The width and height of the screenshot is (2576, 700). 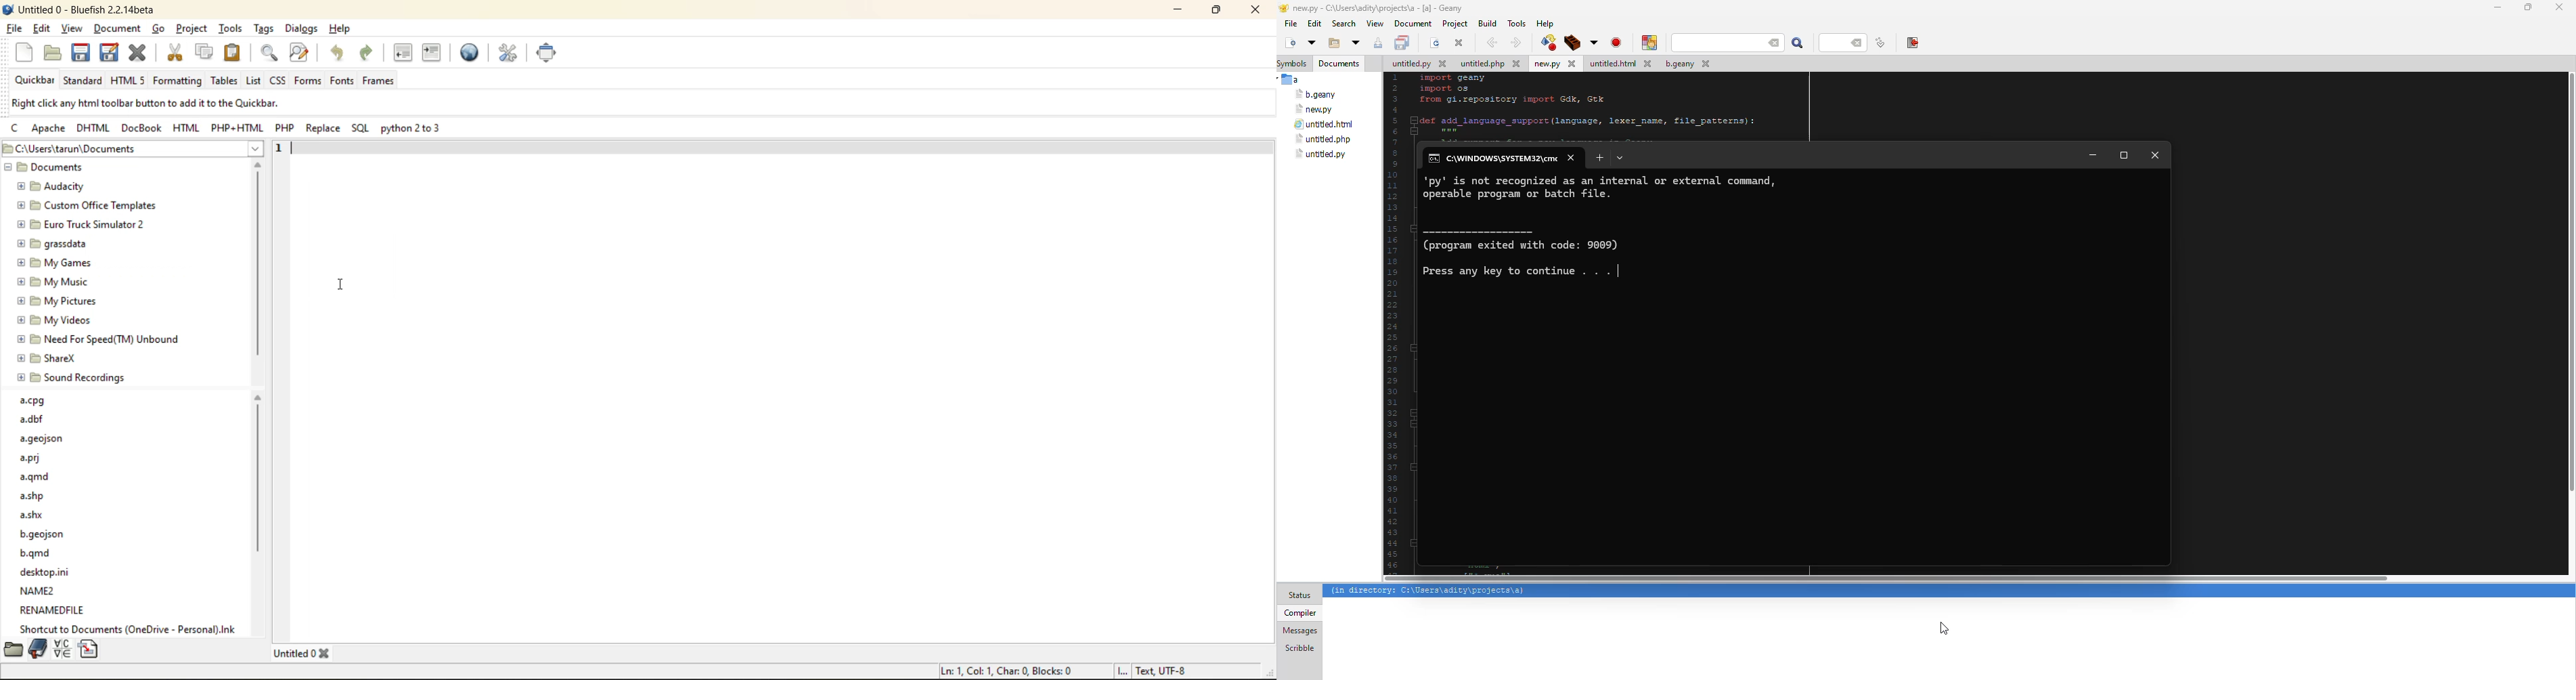 What do you see at coordinates (223, 81) in the screenshot?
I see `tables` at bounding box center [223, 81].